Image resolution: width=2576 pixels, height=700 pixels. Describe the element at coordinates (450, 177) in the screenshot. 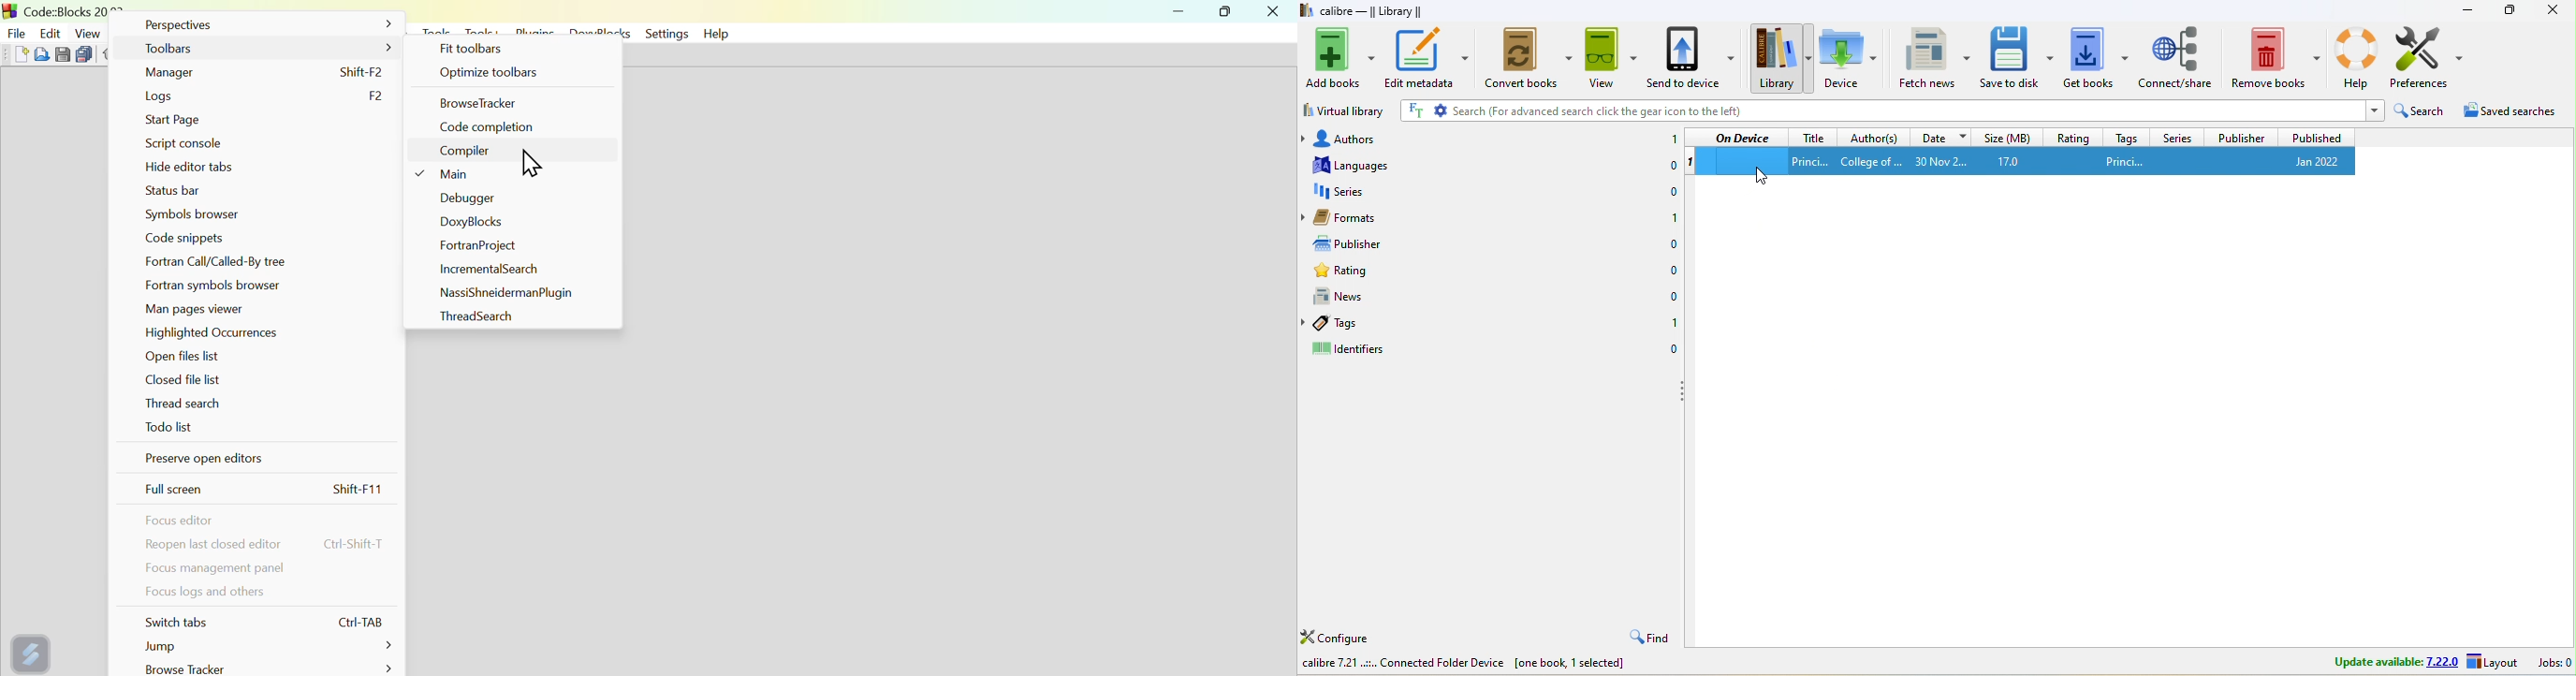

I see `Main` at that location.